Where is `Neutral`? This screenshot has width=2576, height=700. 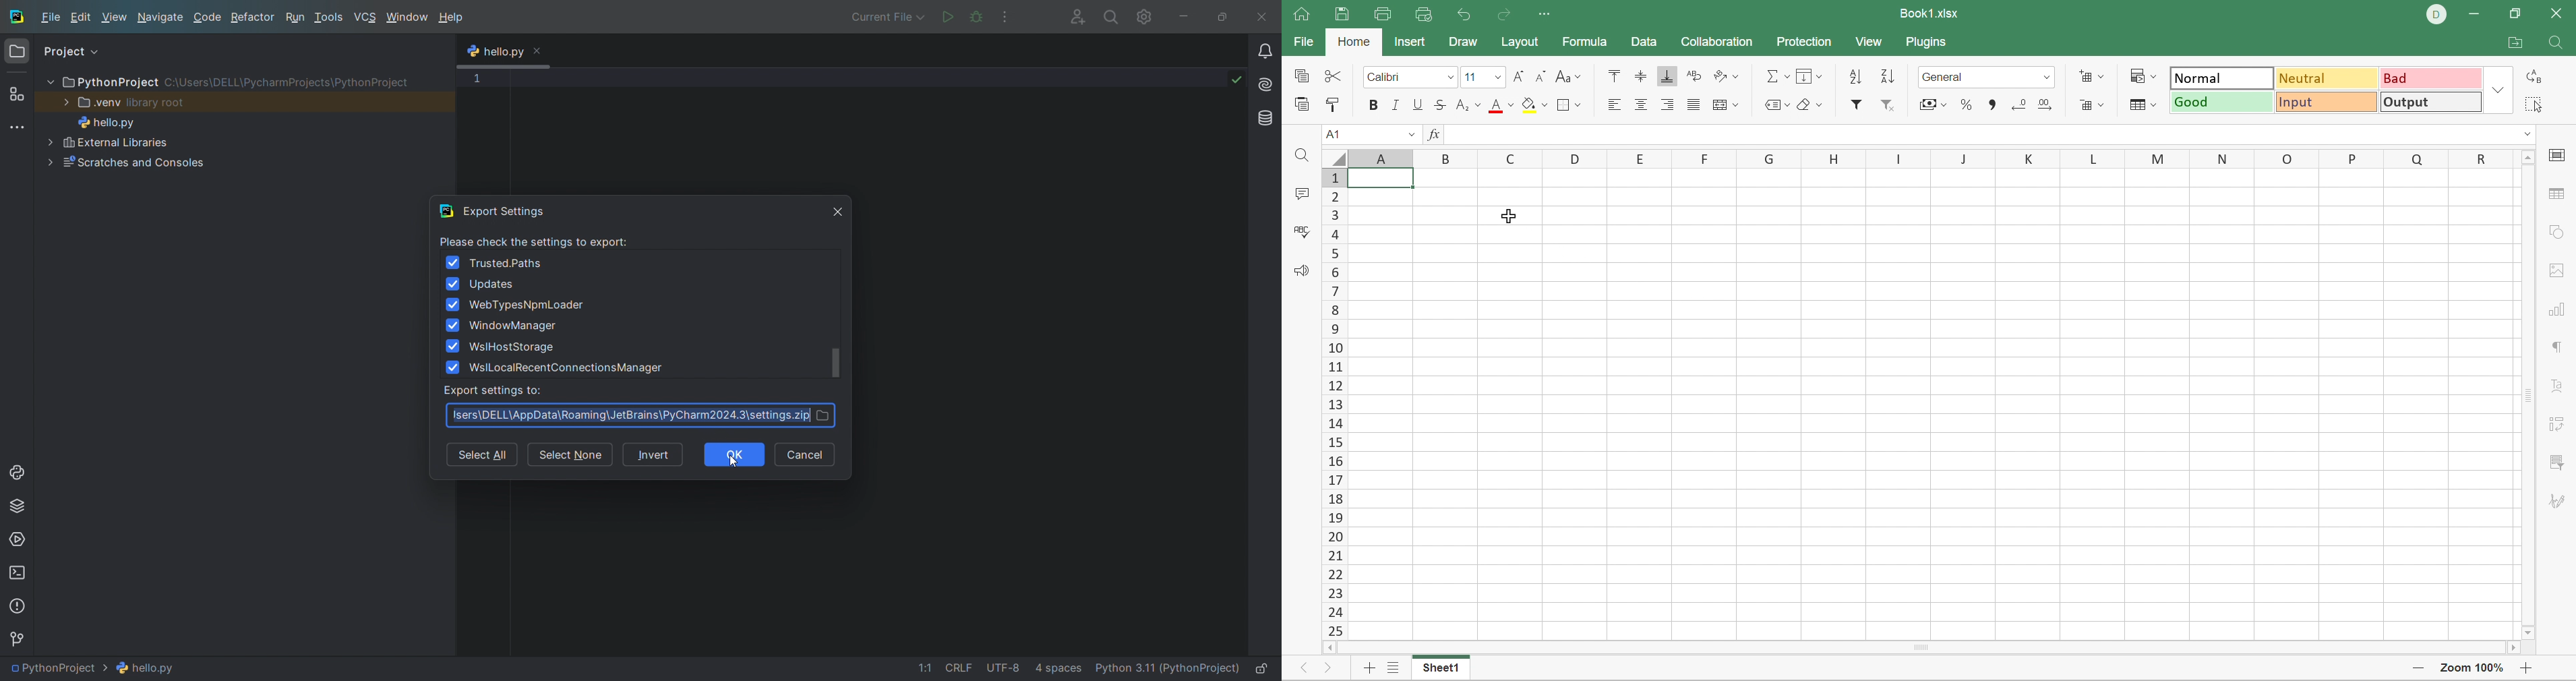
Neutral is located at coordinates (2325, 80).